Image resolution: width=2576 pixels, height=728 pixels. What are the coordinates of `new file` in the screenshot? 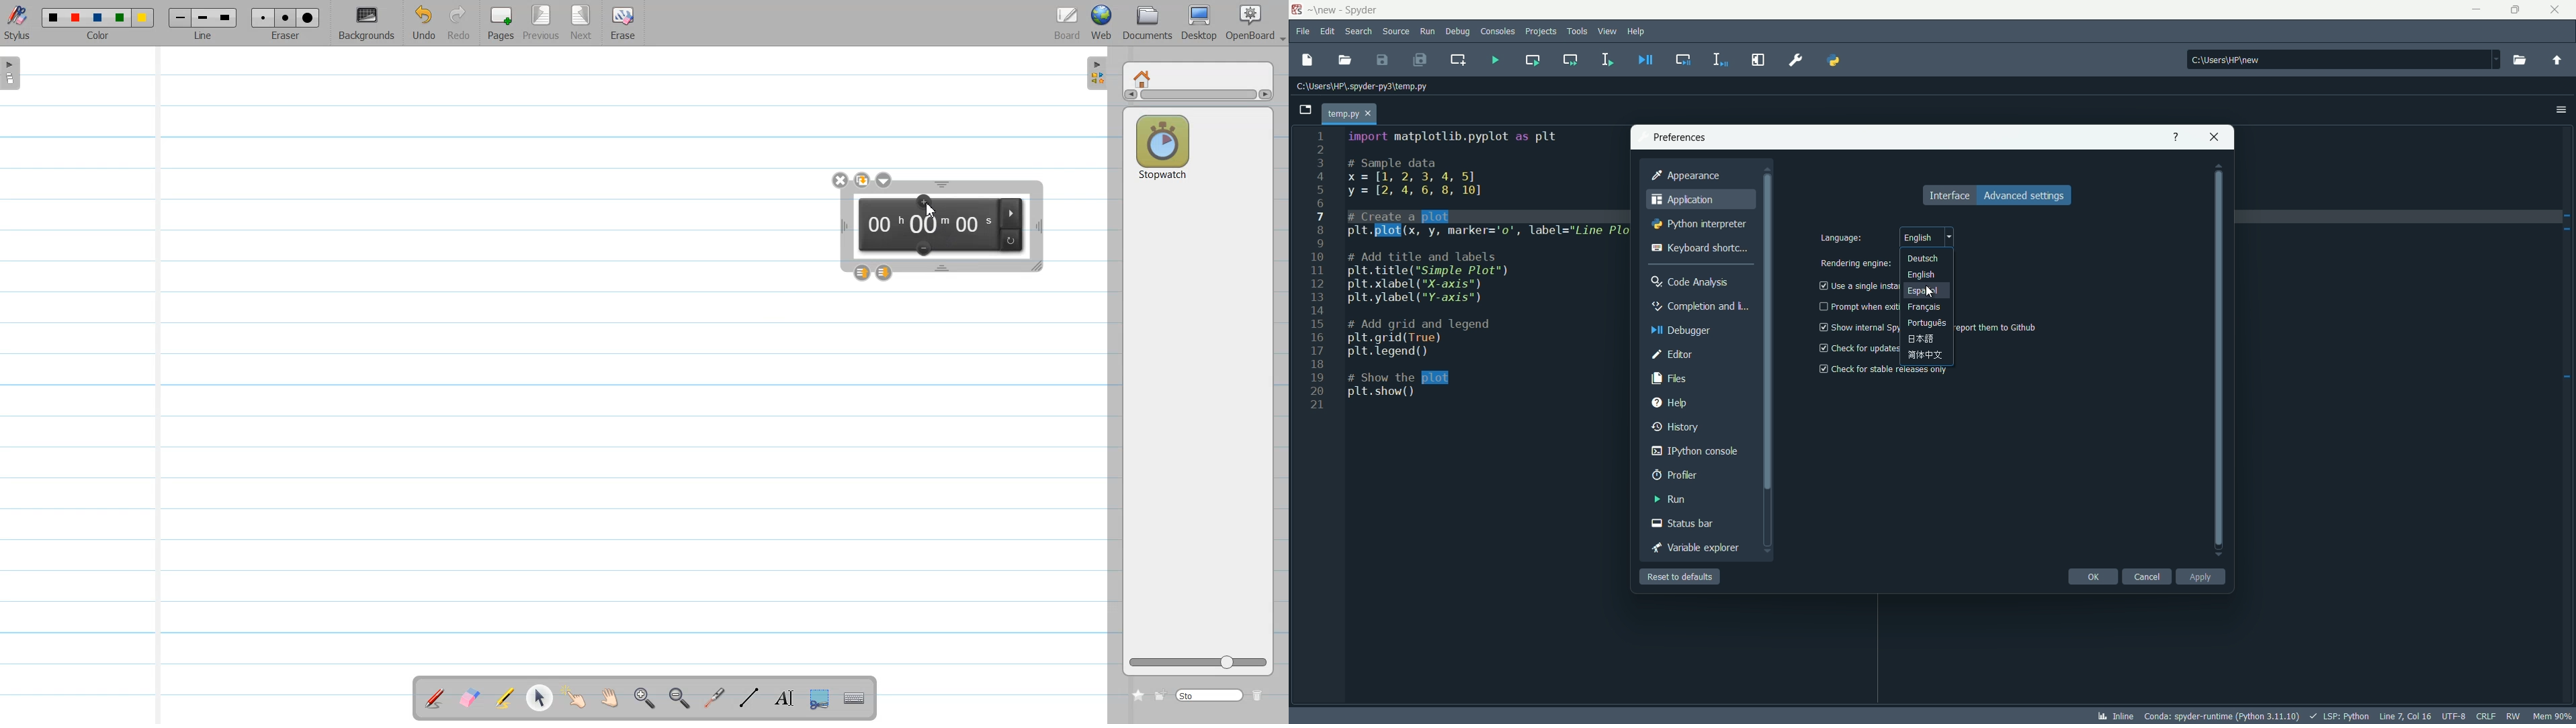 It's located at (1307, 60).